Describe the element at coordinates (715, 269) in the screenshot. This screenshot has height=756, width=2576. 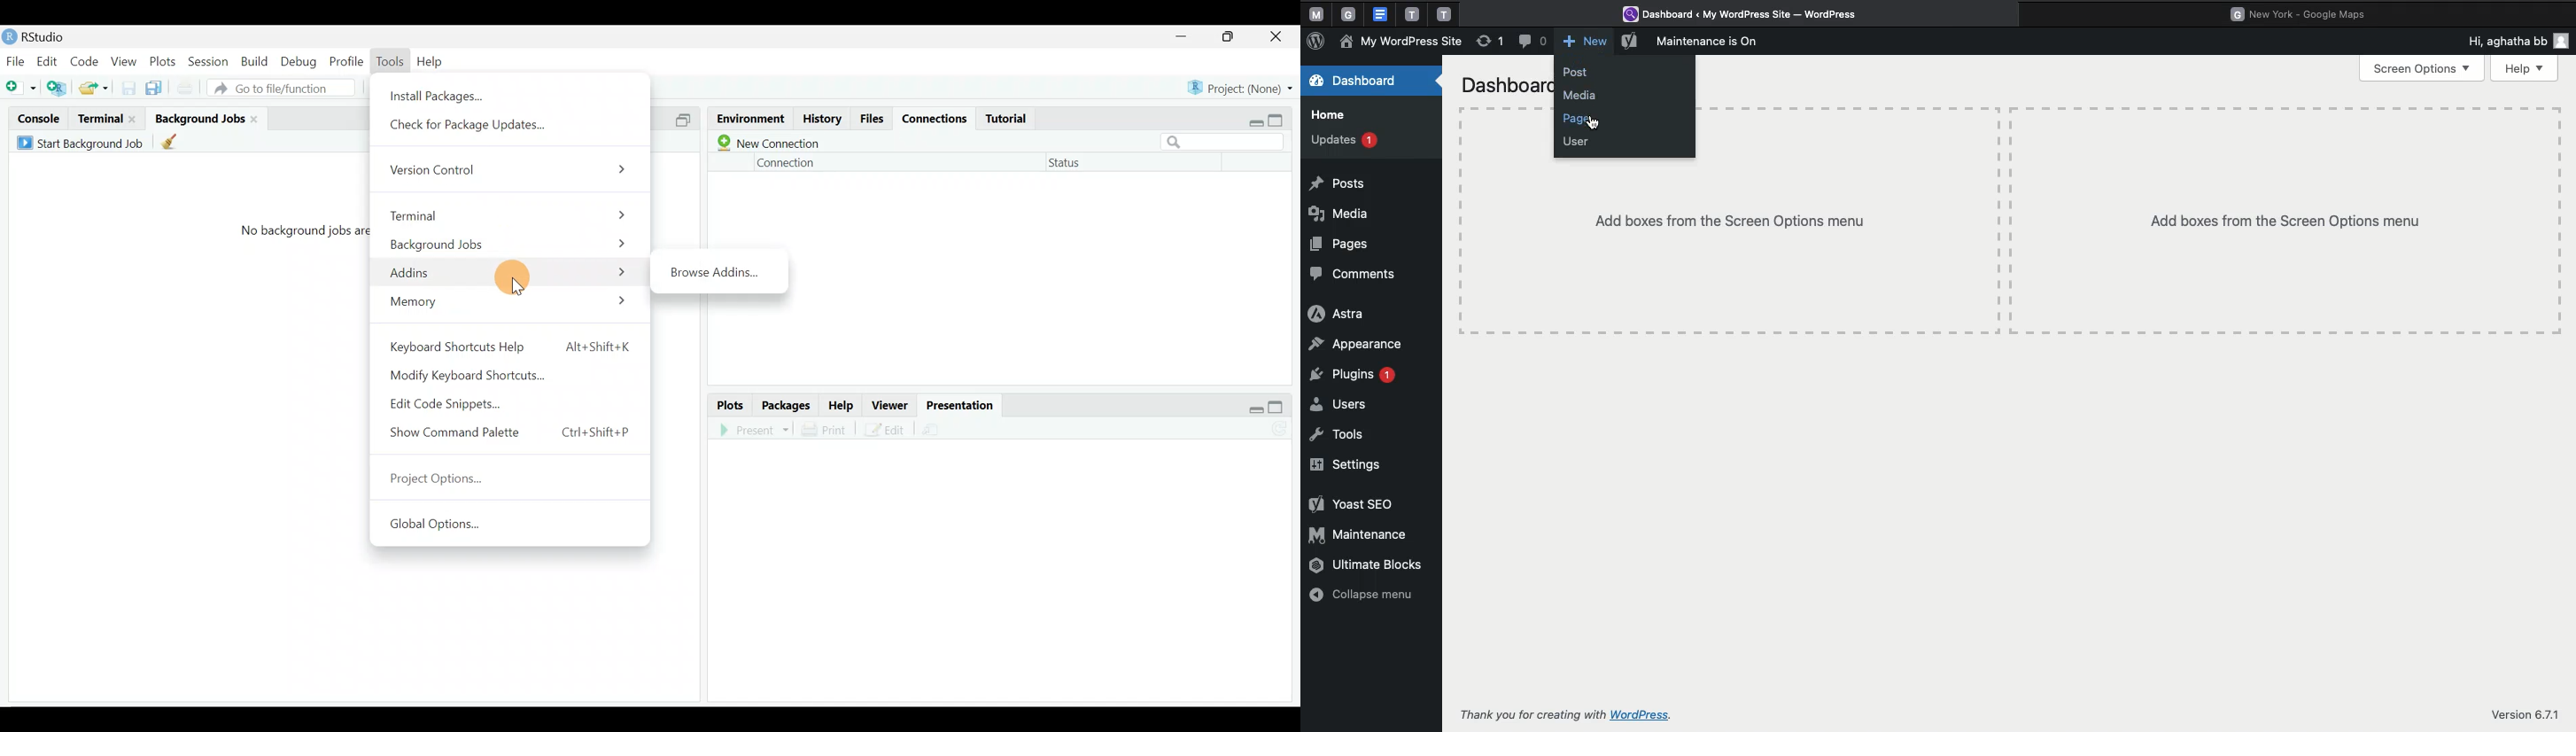
I see `Bring Addins.` at that location.